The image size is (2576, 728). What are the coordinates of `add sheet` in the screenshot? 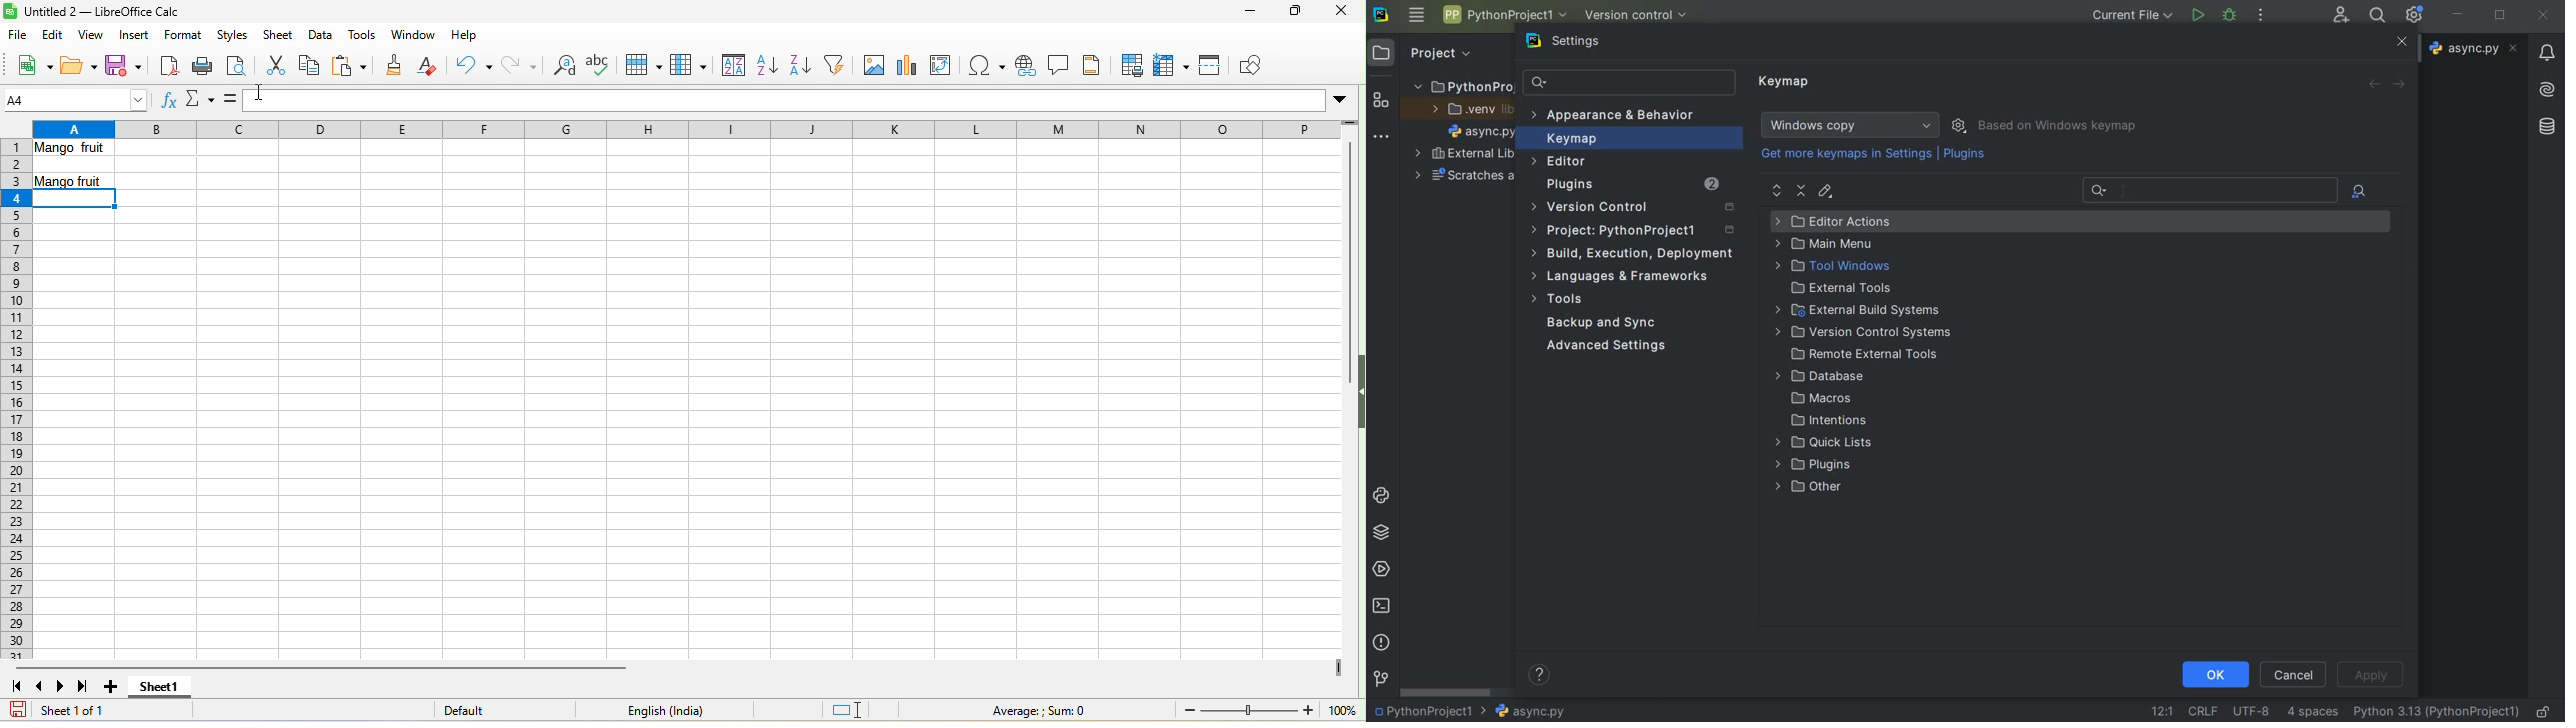 It's located at (117, 687).